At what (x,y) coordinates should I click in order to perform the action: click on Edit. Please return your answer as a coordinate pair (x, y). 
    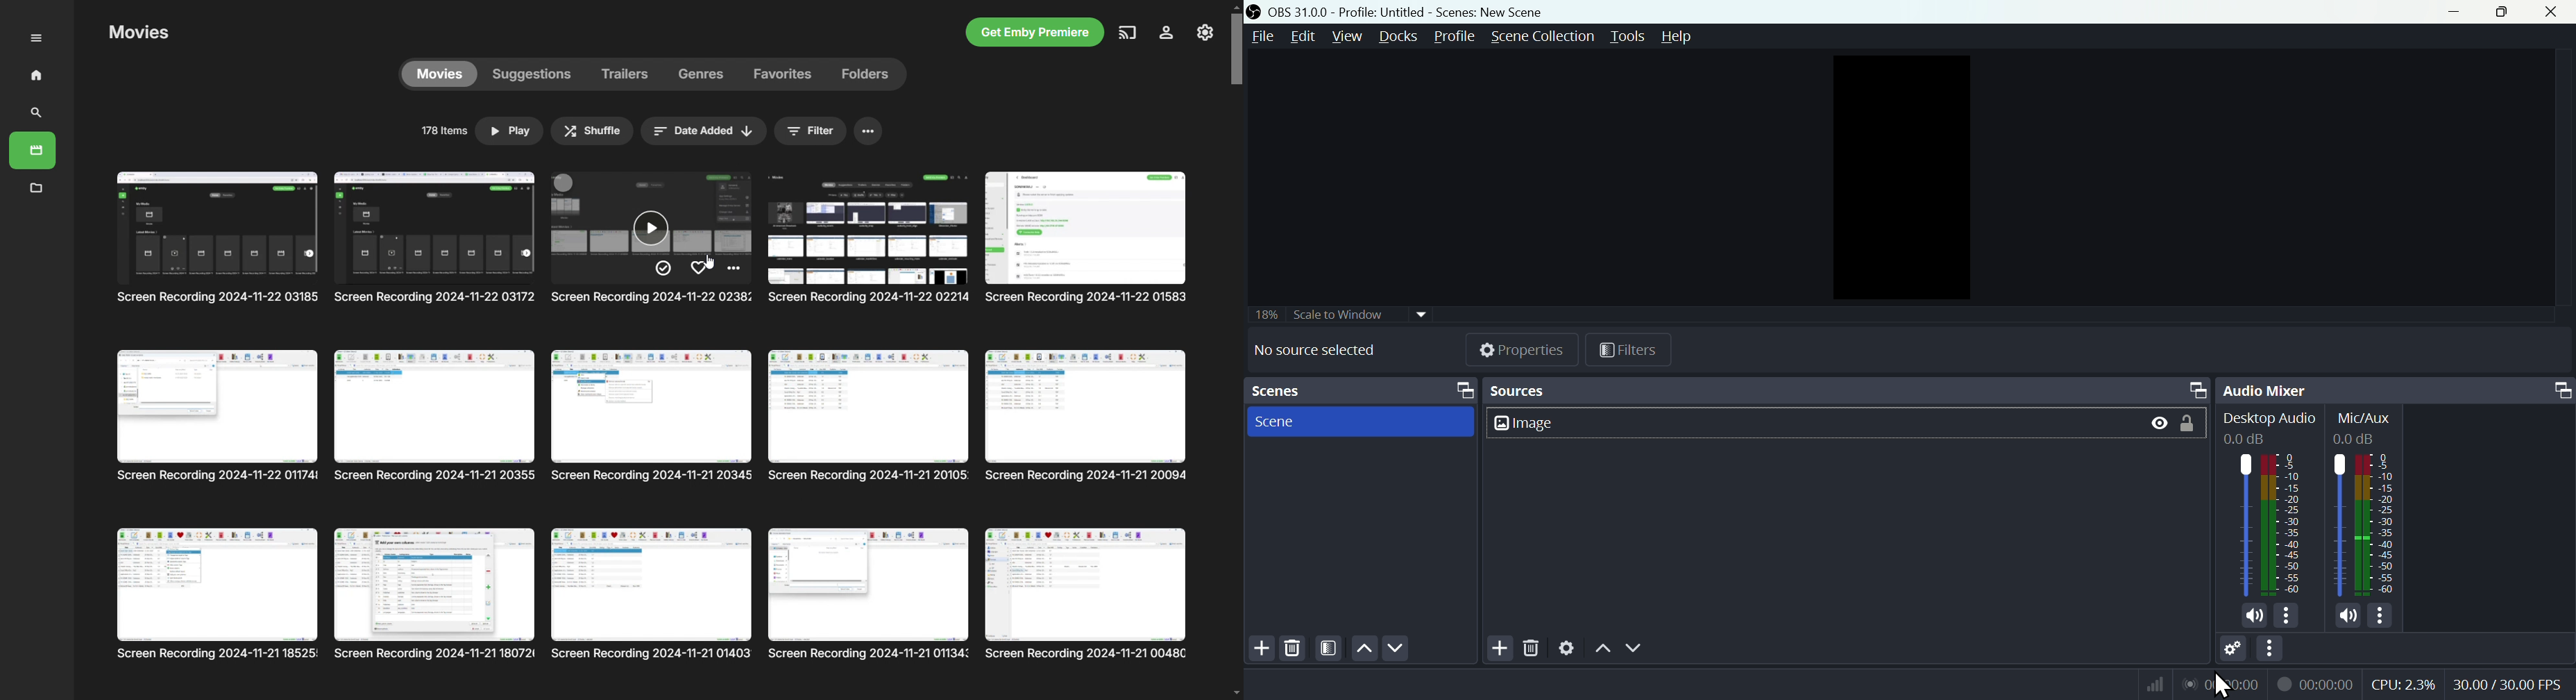
    Looking at the image, I should click on (1303, 39).